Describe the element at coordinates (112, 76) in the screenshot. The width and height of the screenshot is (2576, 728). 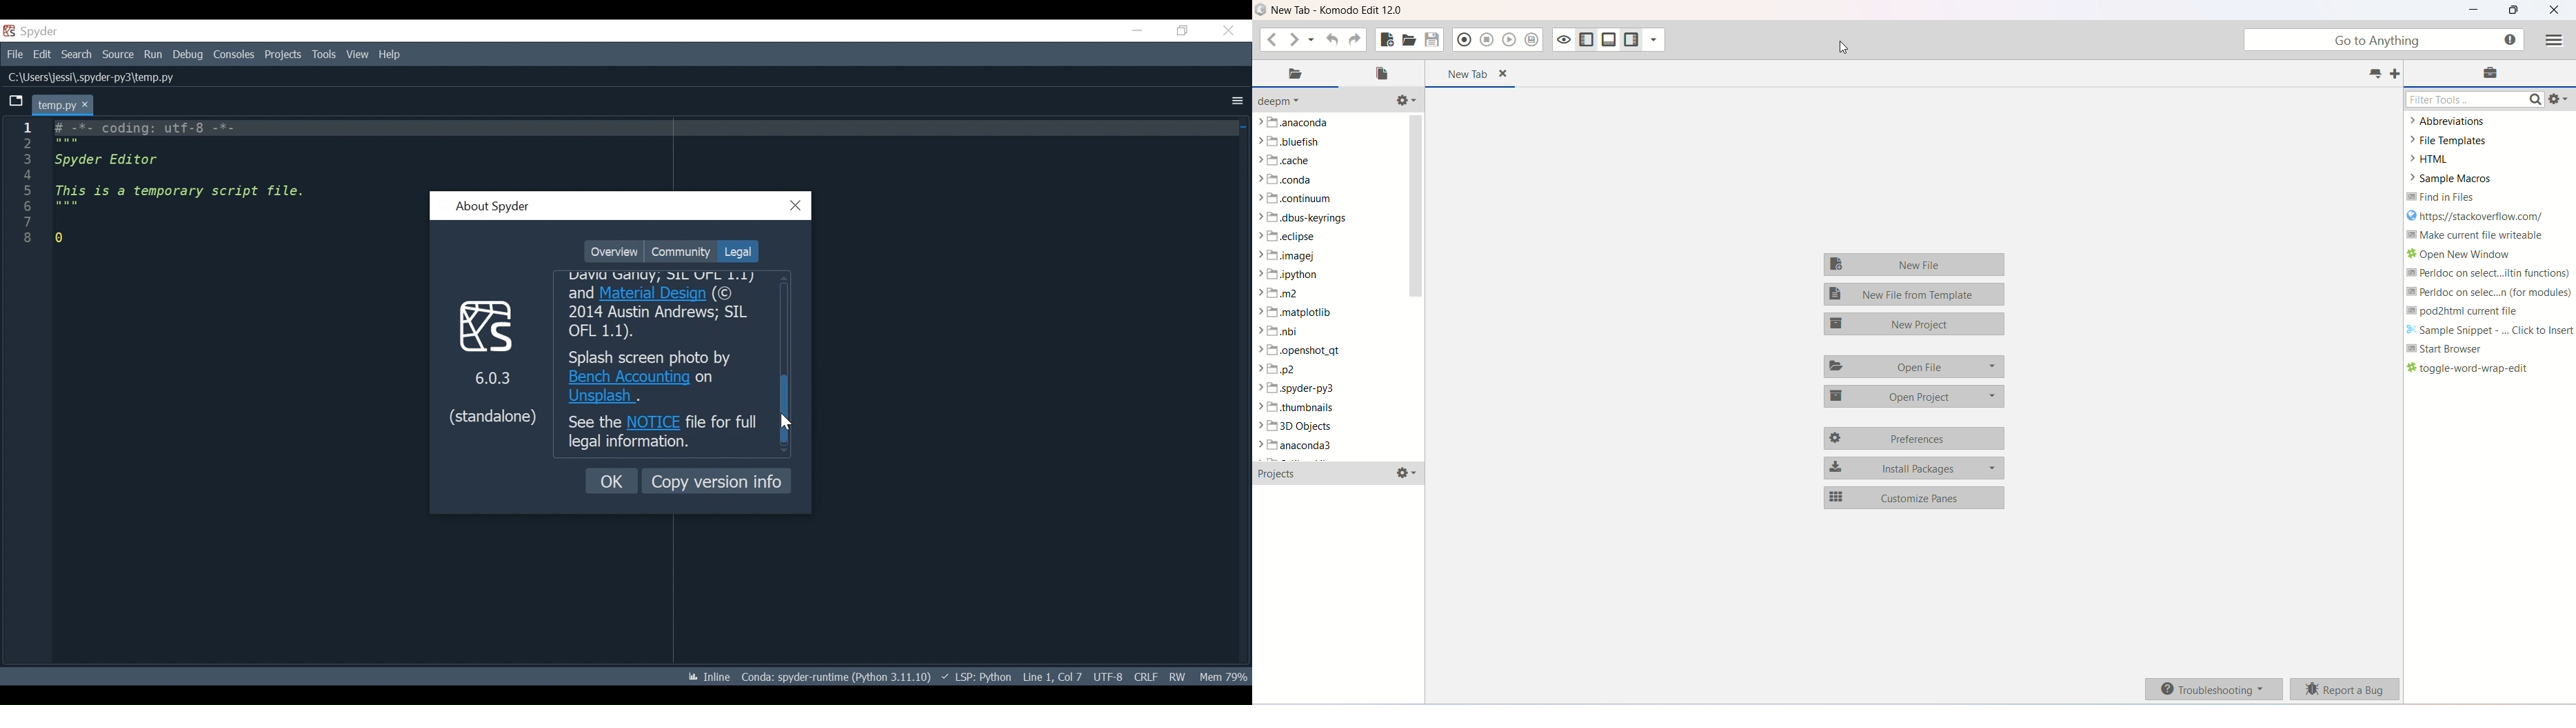
I see `C:\Users\jessi\.spyder-py3\temp.py` at that location.